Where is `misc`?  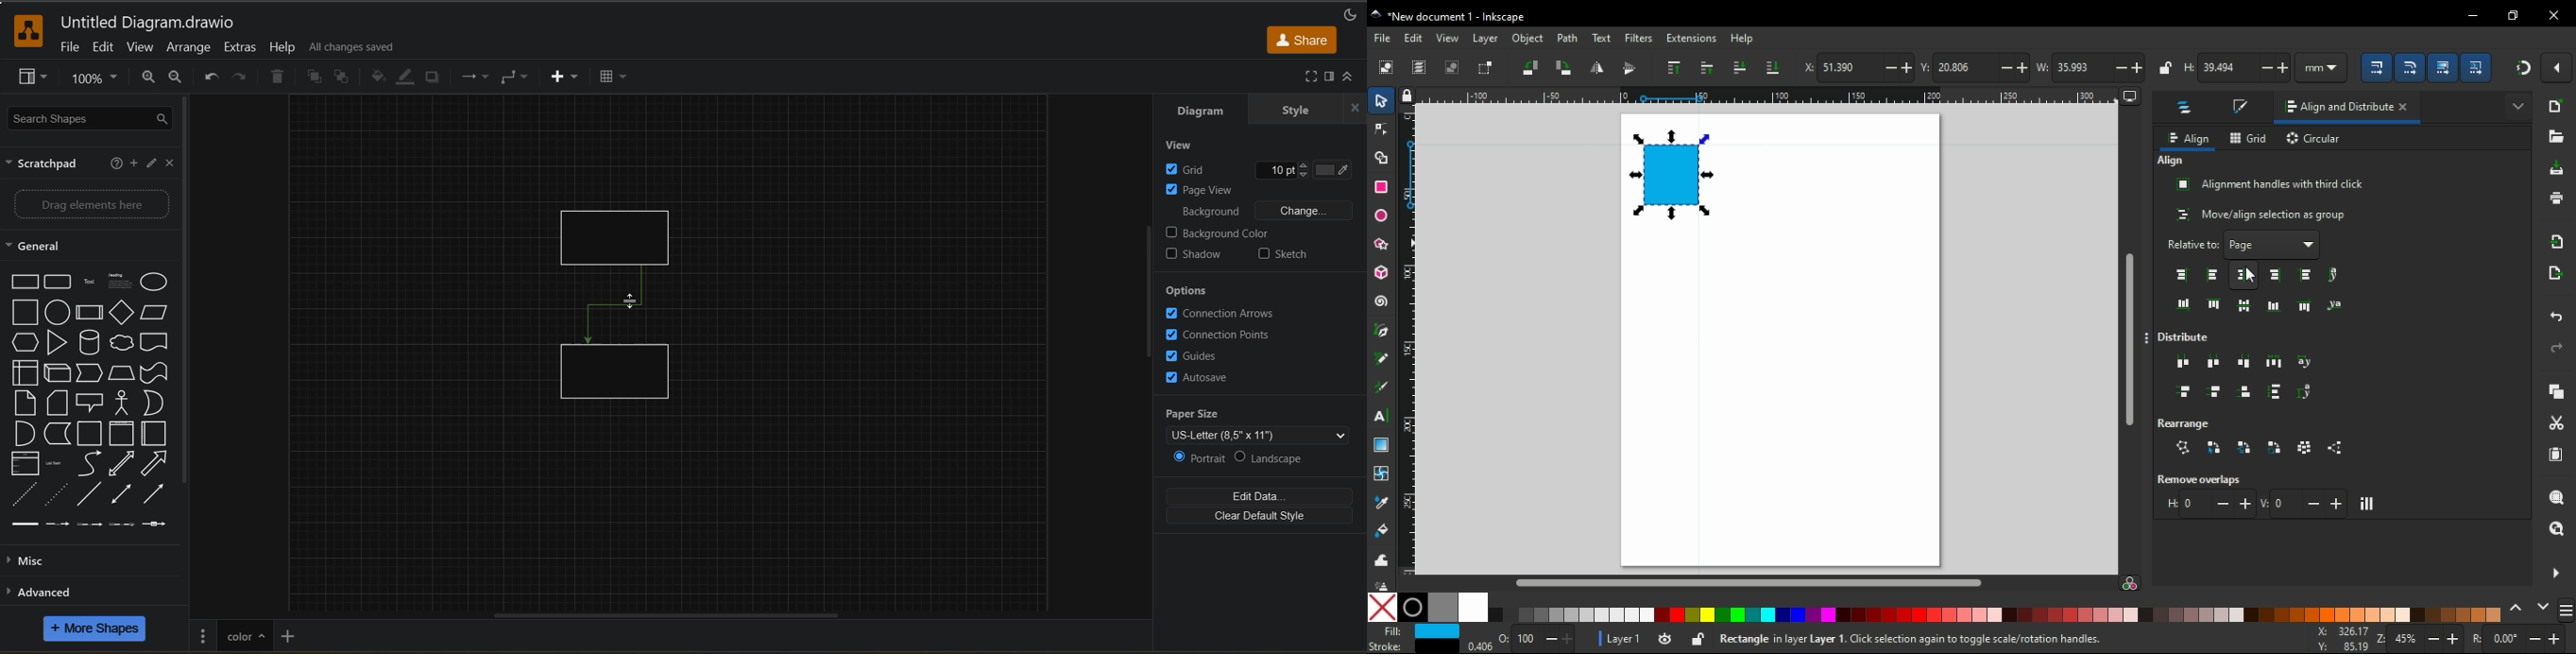 misc is located at coordinates (31, 561).